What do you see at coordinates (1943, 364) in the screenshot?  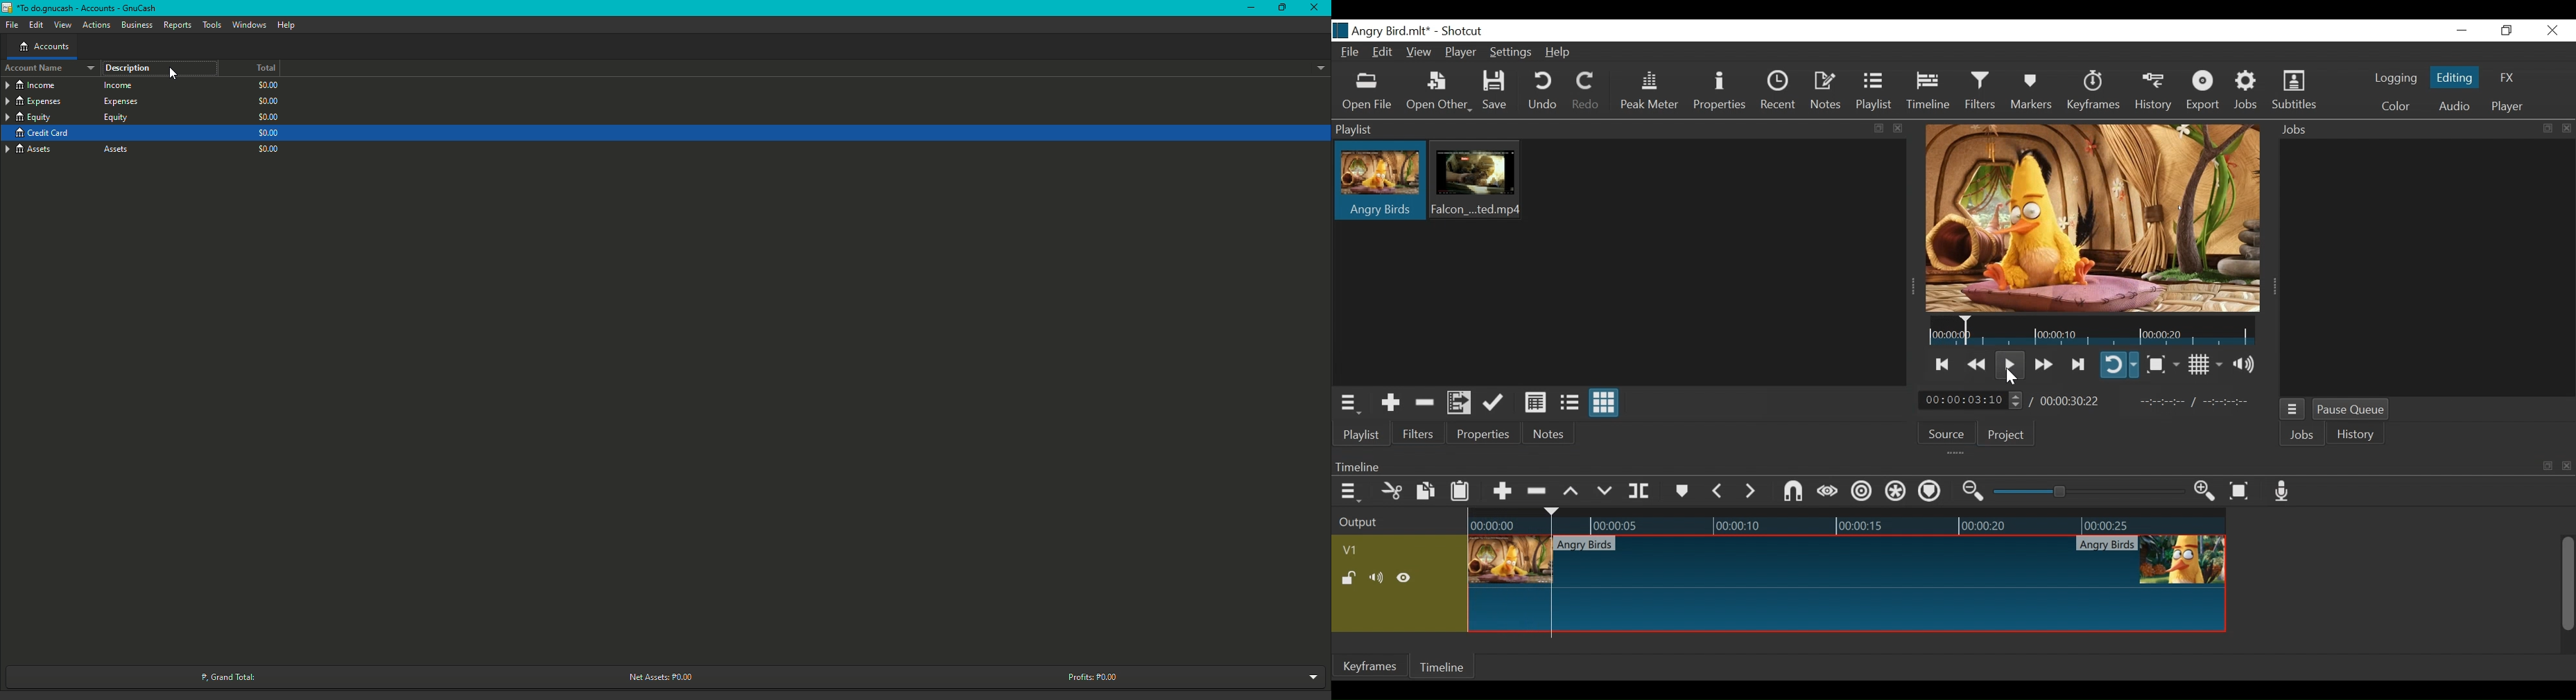 I see `Skip to the previous point` at bounding box center [1943, 364].